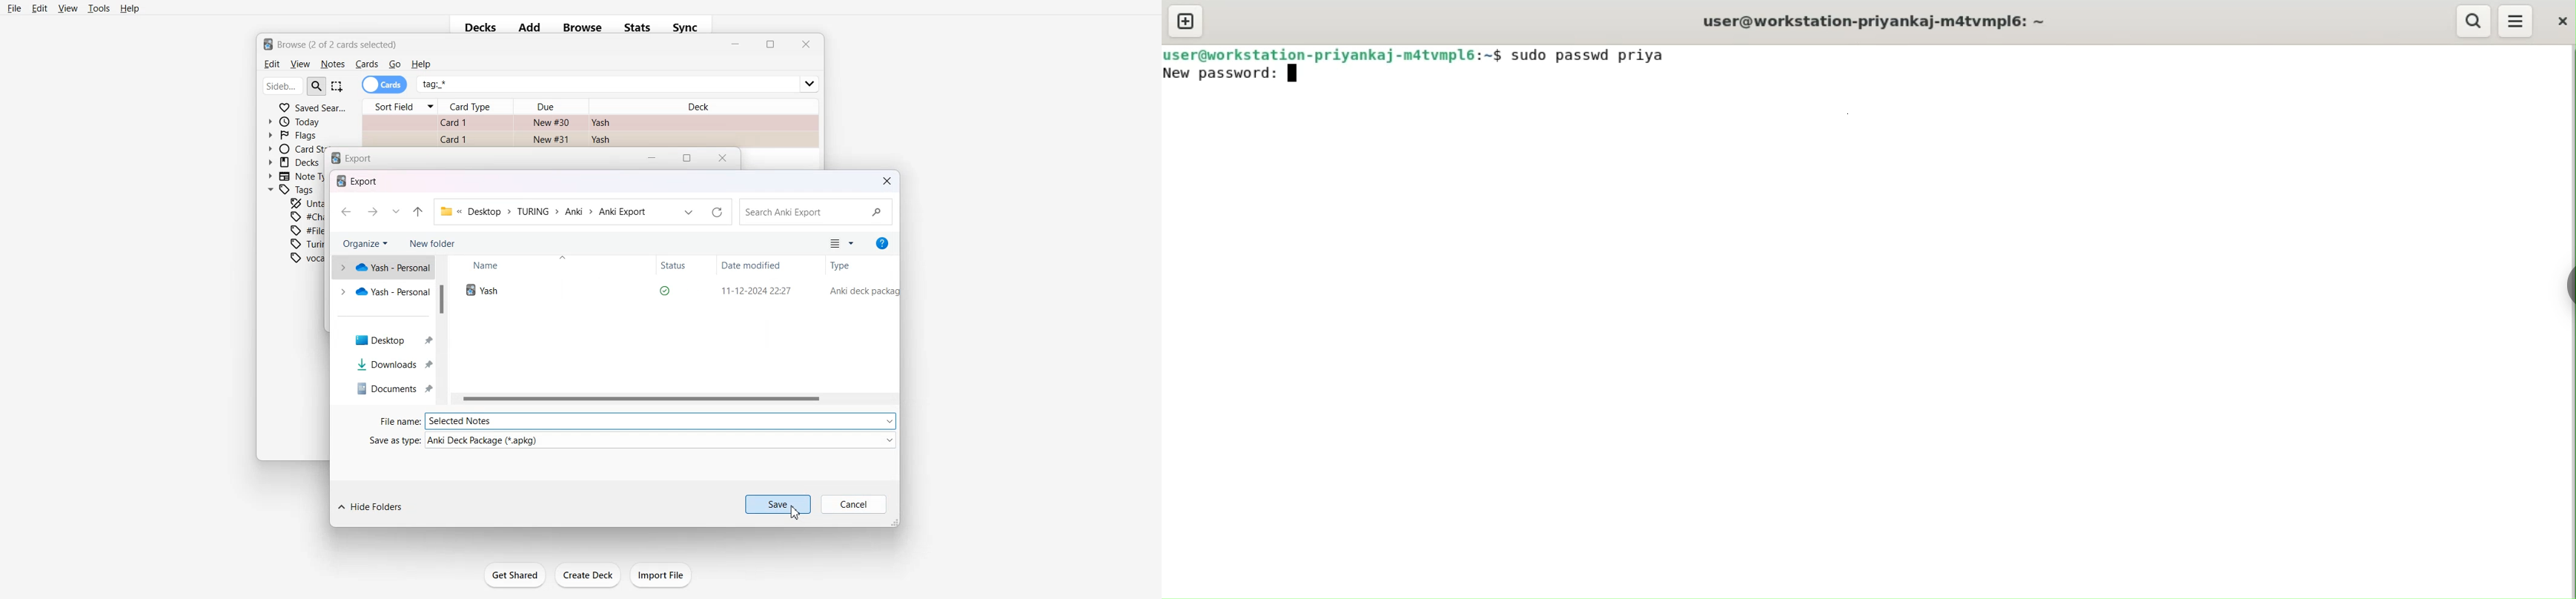 The height and width of the screenshot is (616, 2576). What do you see at coordinates (383, 291) in the screenshot?
I see `One Drive` at bounding box center [383, 291].